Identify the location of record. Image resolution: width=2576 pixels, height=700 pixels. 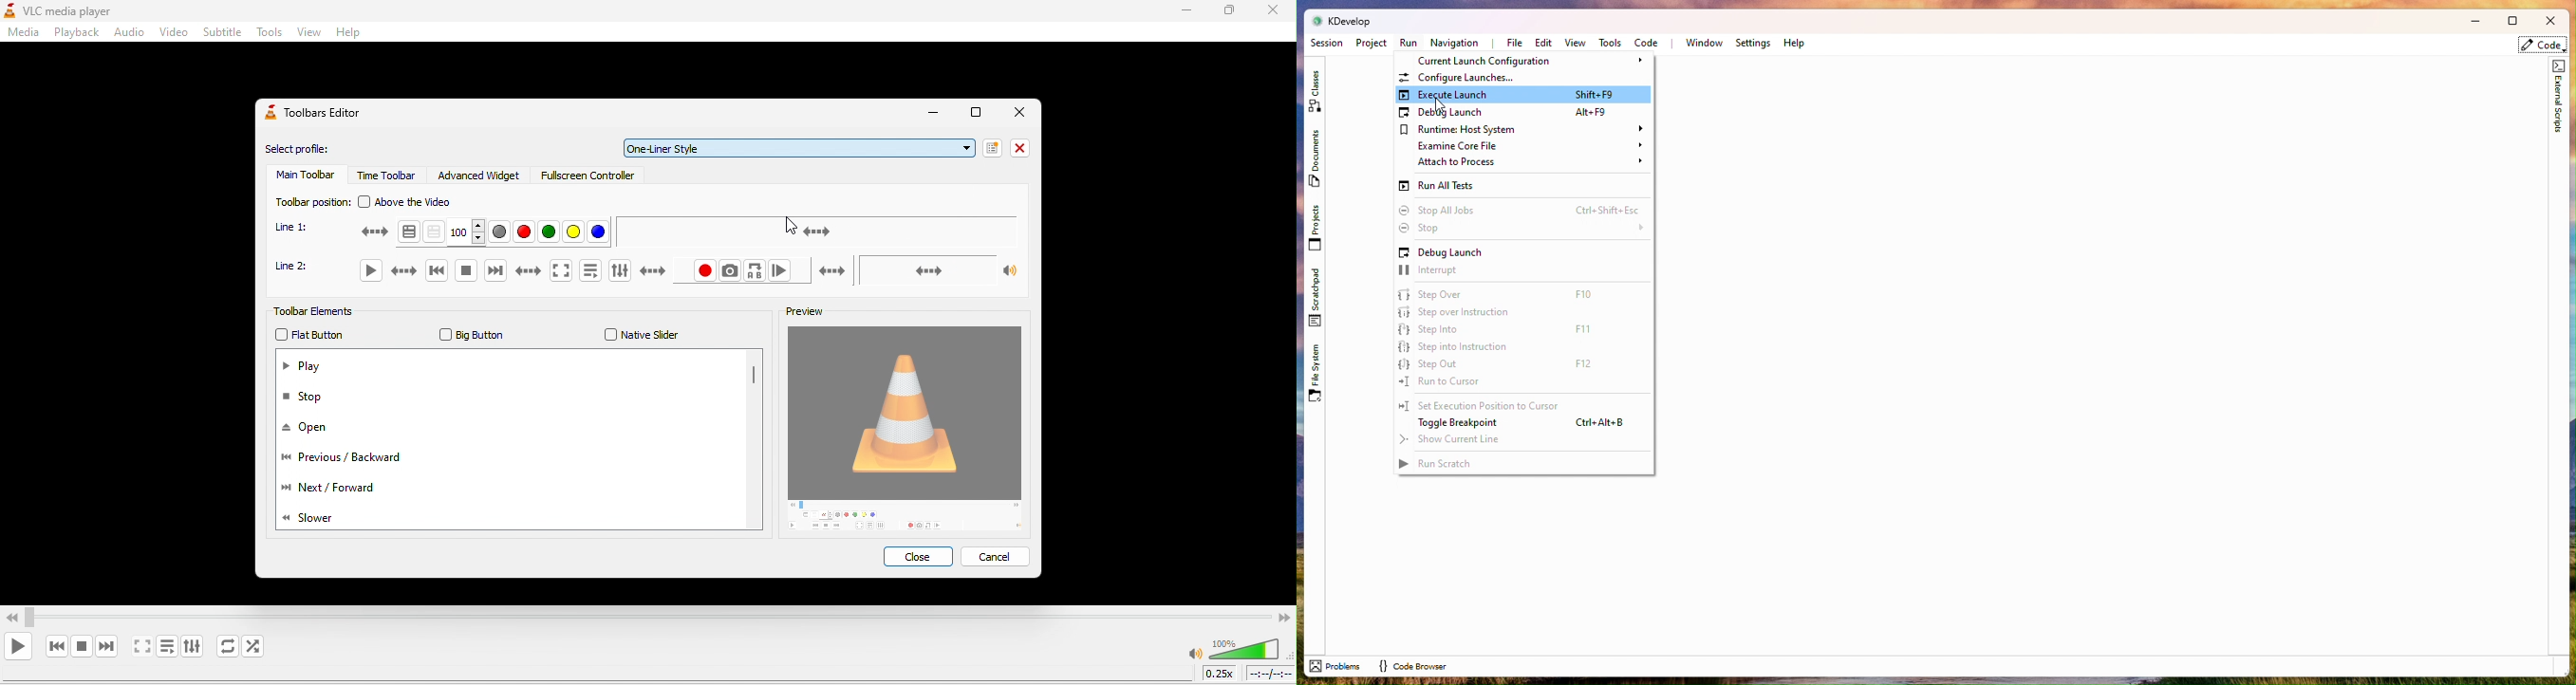
(705, 270).